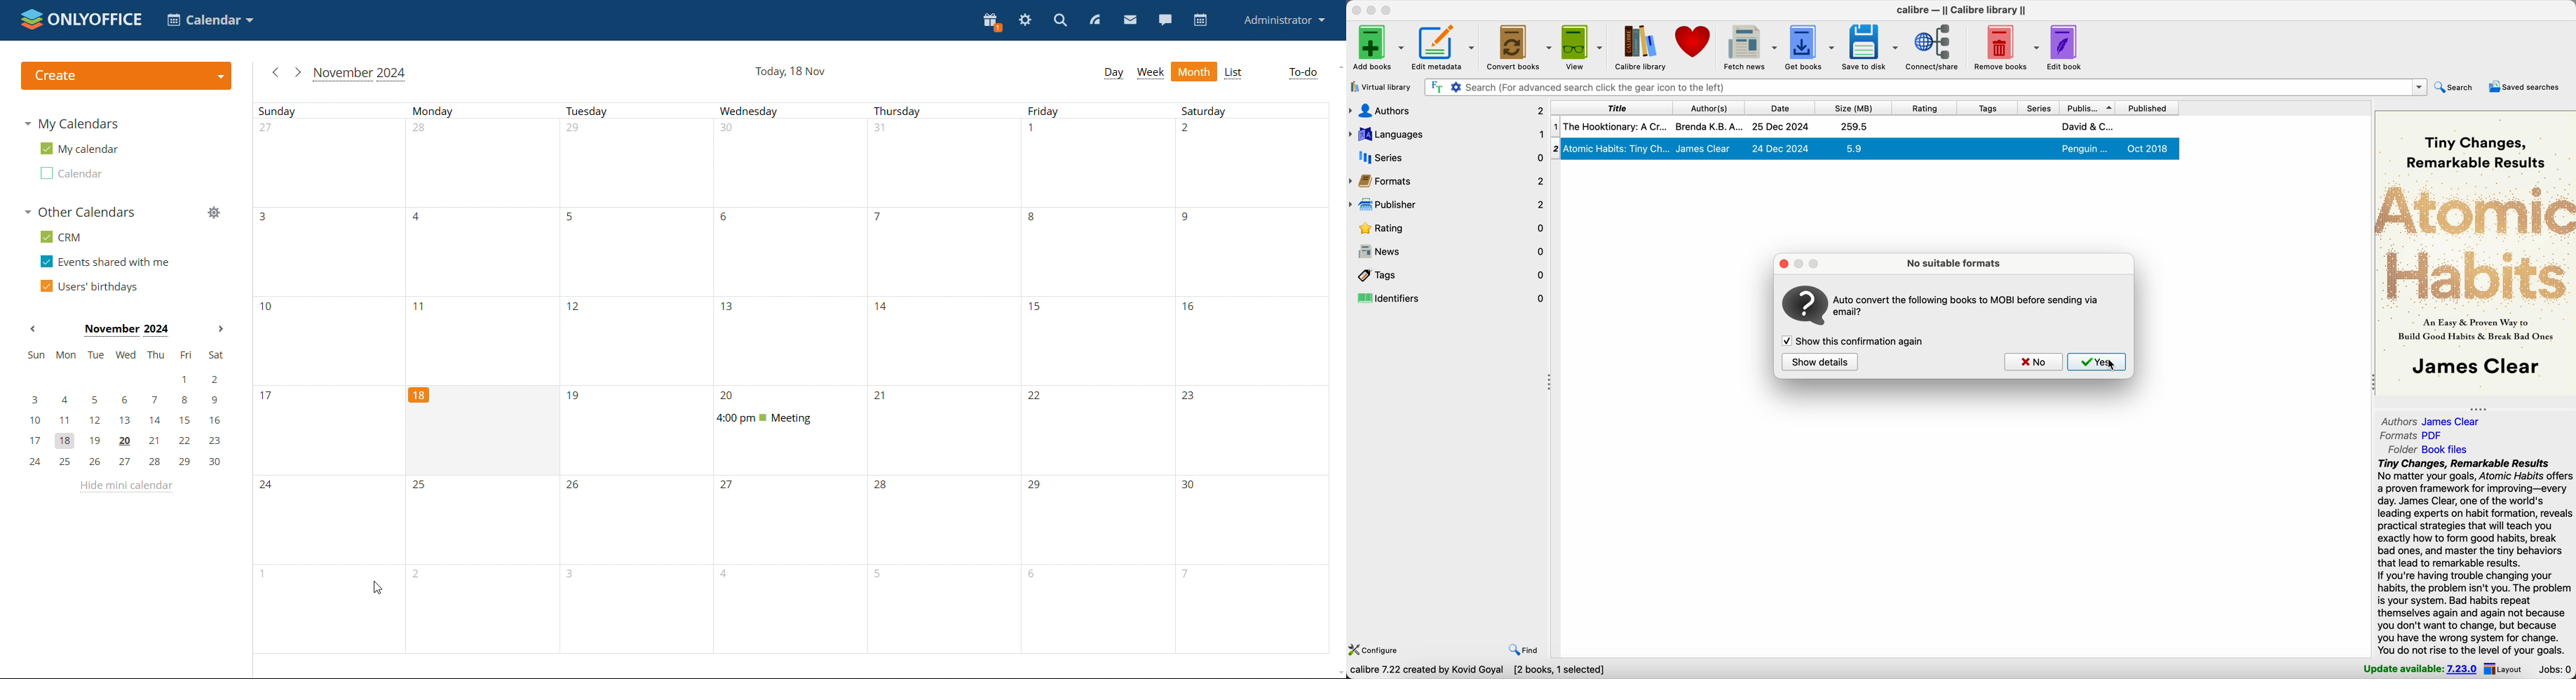 This screenshot has height=700, width=2576. I want to click on no, so click(2035, 361).